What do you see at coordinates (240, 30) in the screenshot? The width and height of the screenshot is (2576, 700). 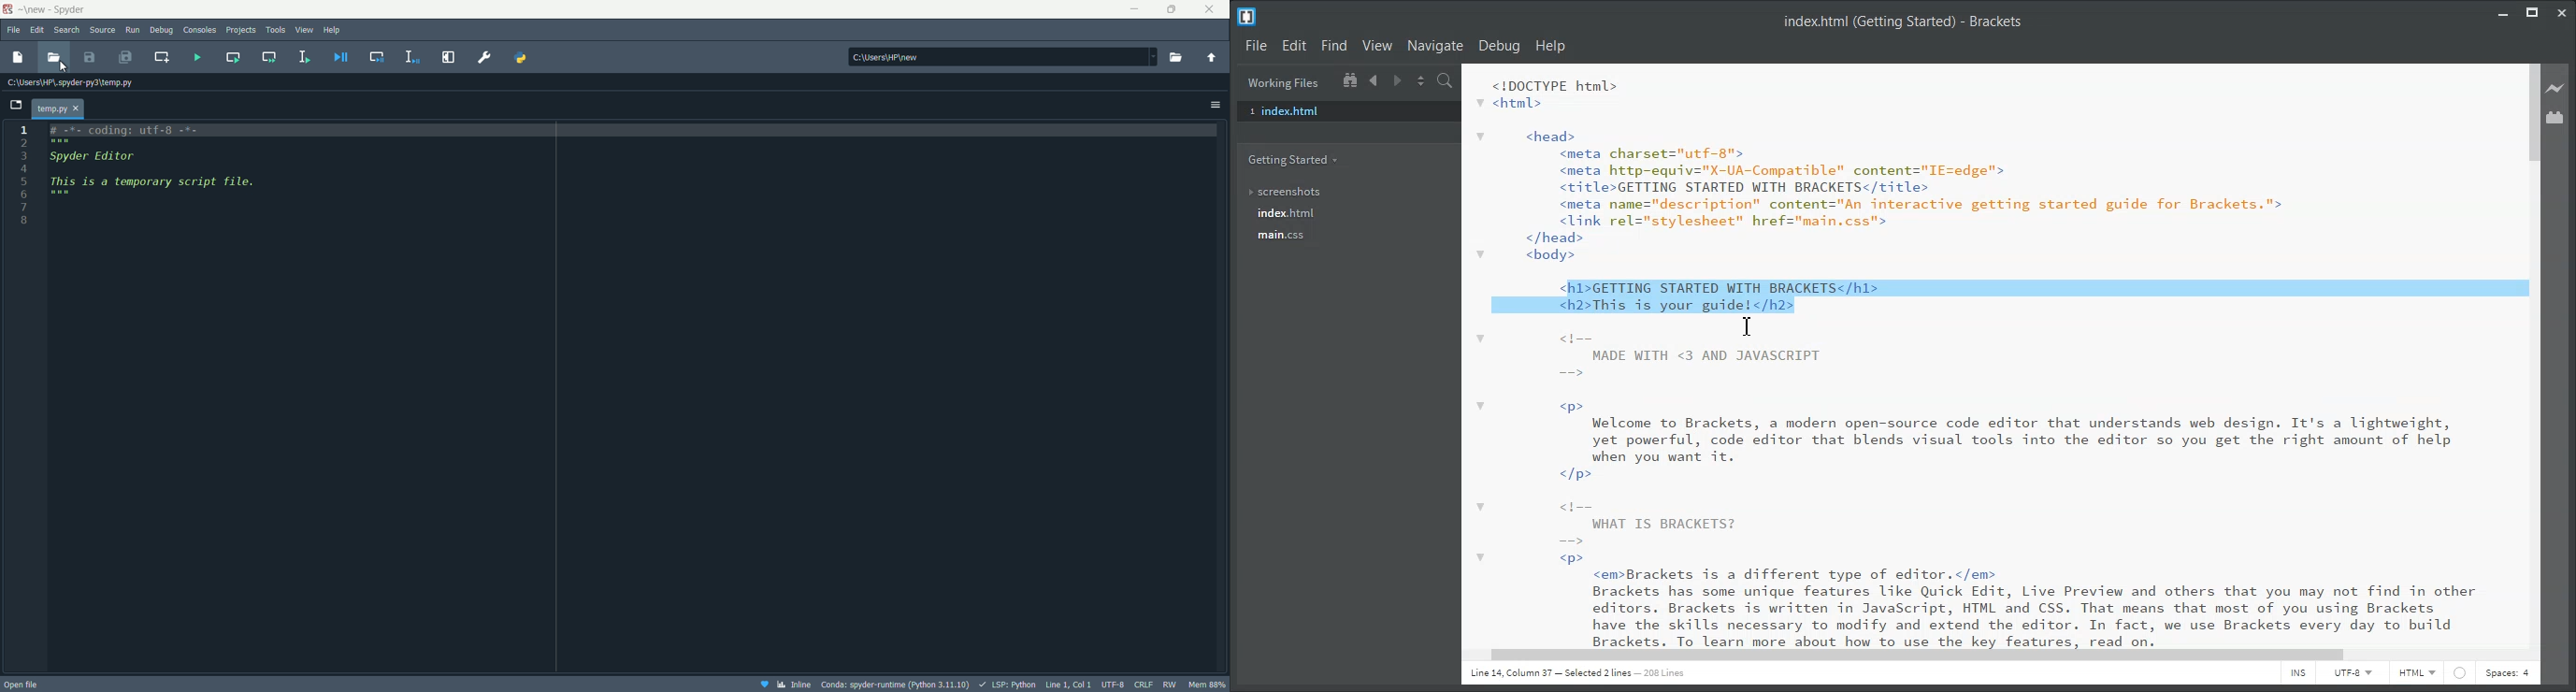 I see `Projects menu` at bounding box center [240, 30].